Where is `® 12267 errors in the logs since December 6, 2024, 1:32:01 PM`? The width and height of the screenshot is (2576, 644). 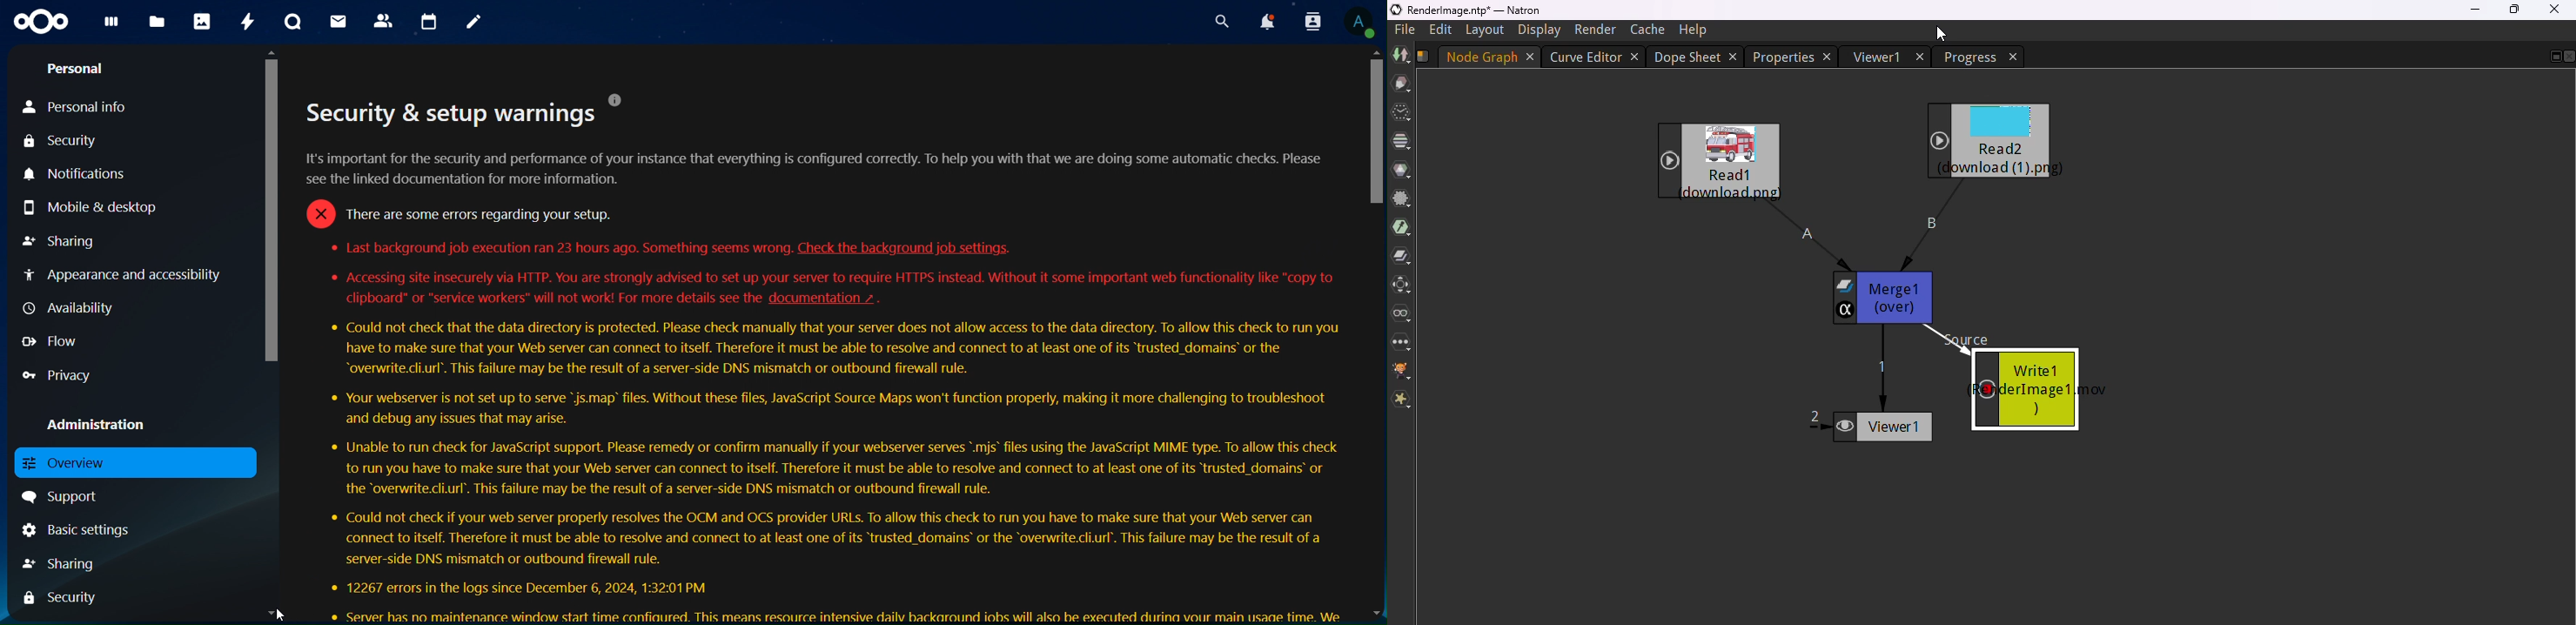
® 12267 errors in the logs since December 6, 2024, 1:32:01 PM is located at coordinates (520, 586).